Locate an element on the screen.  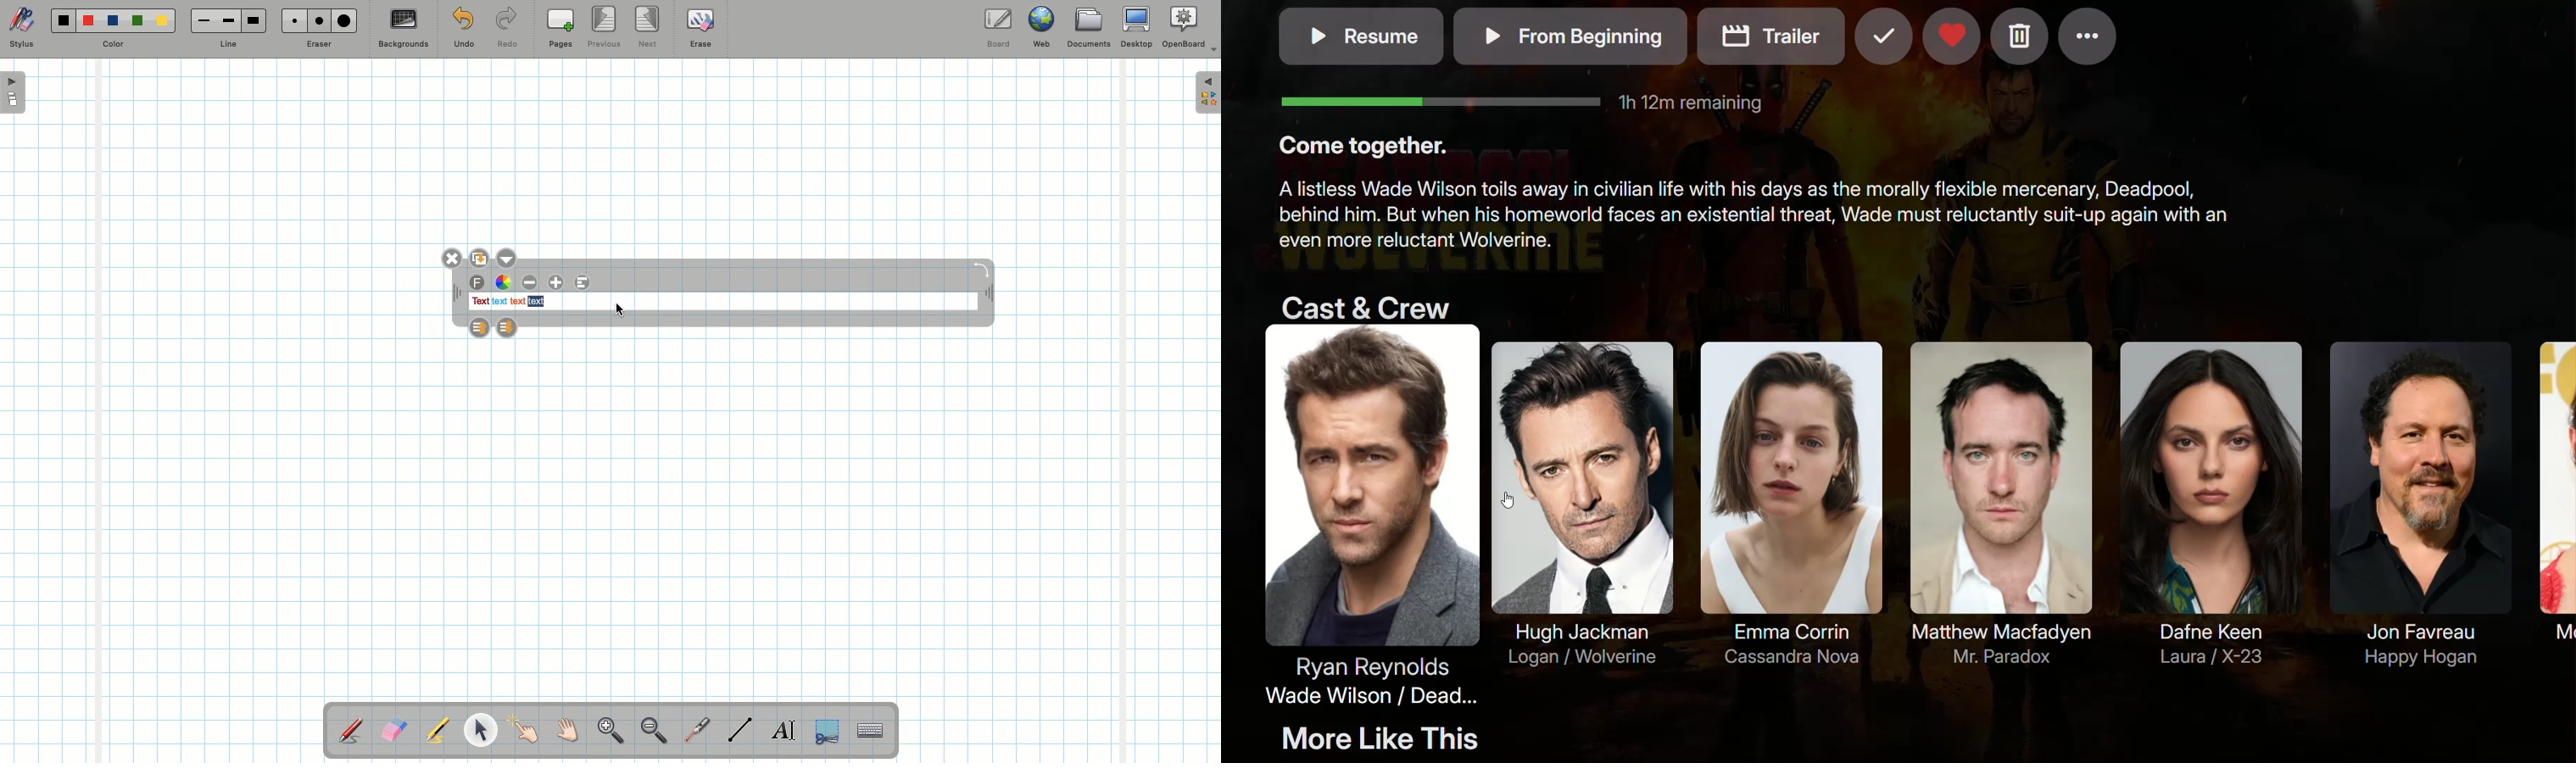
Eraser is located at coordinates (393, 732).